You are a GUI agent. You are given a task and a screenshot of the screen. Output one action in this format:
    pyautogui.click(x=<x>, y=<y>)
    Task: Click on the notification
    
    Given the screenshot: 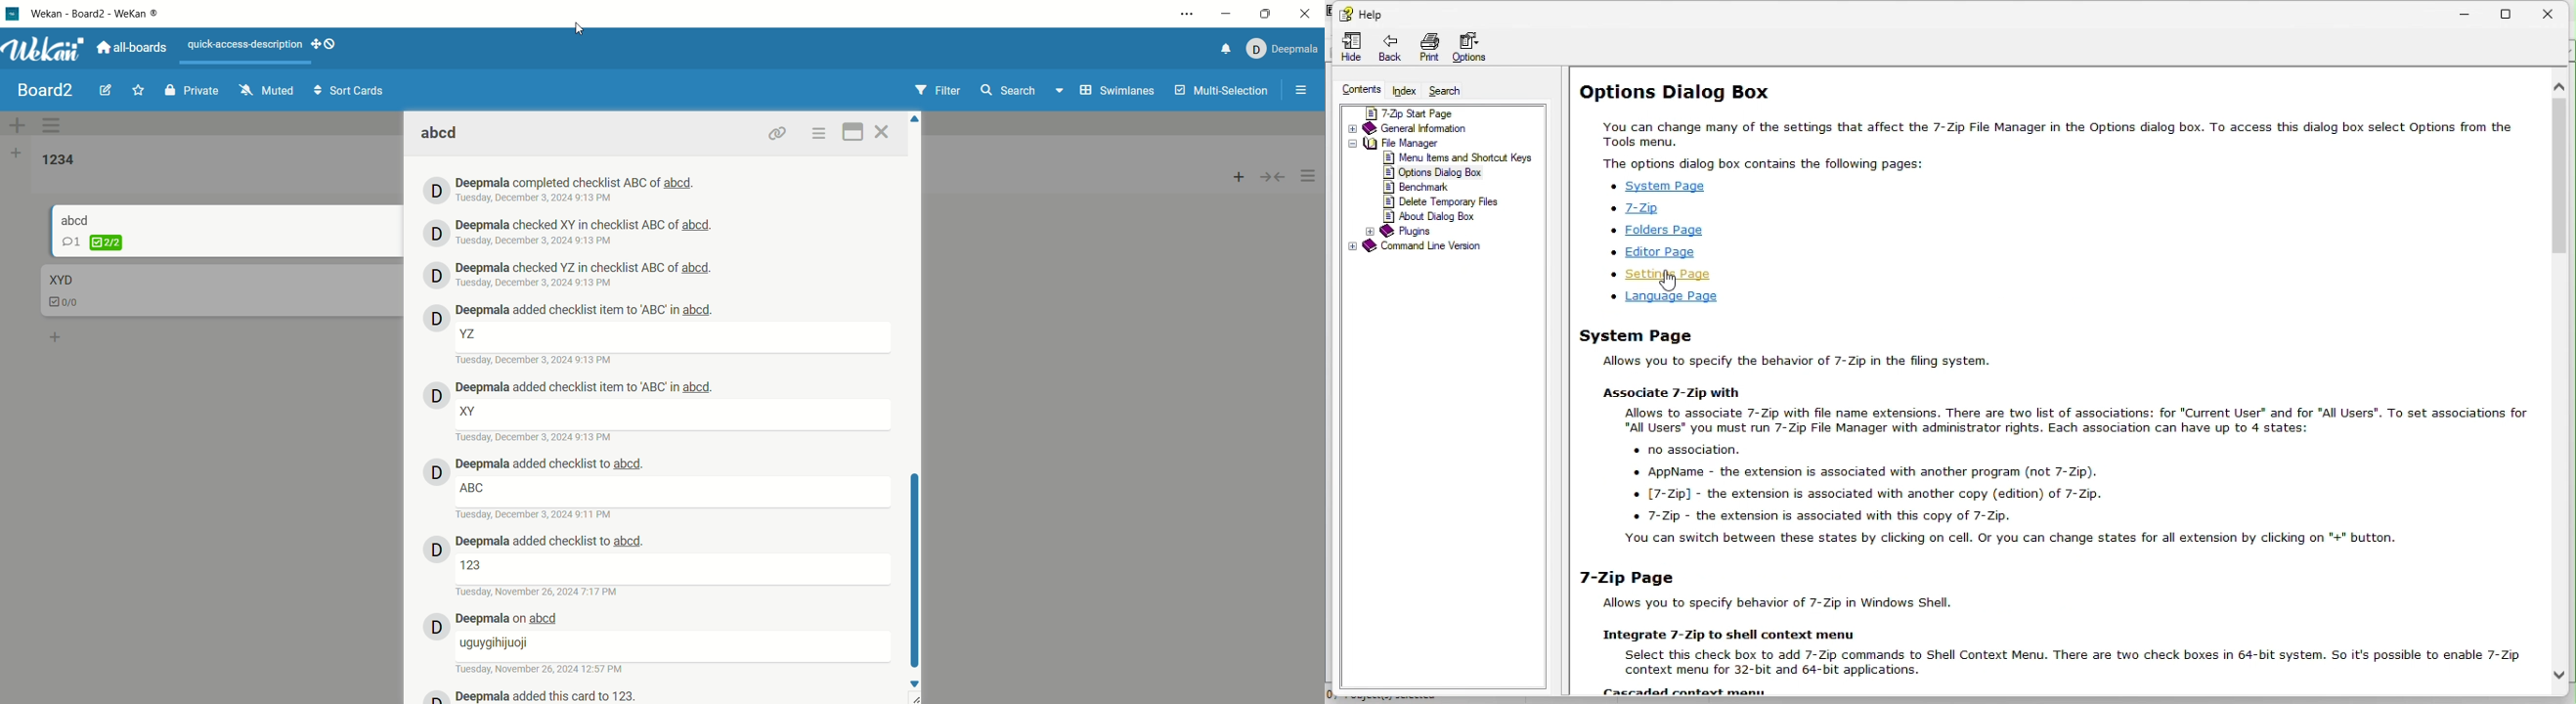 What is the action you would take?
    pyautogui.click(x=1222, y=51)
    